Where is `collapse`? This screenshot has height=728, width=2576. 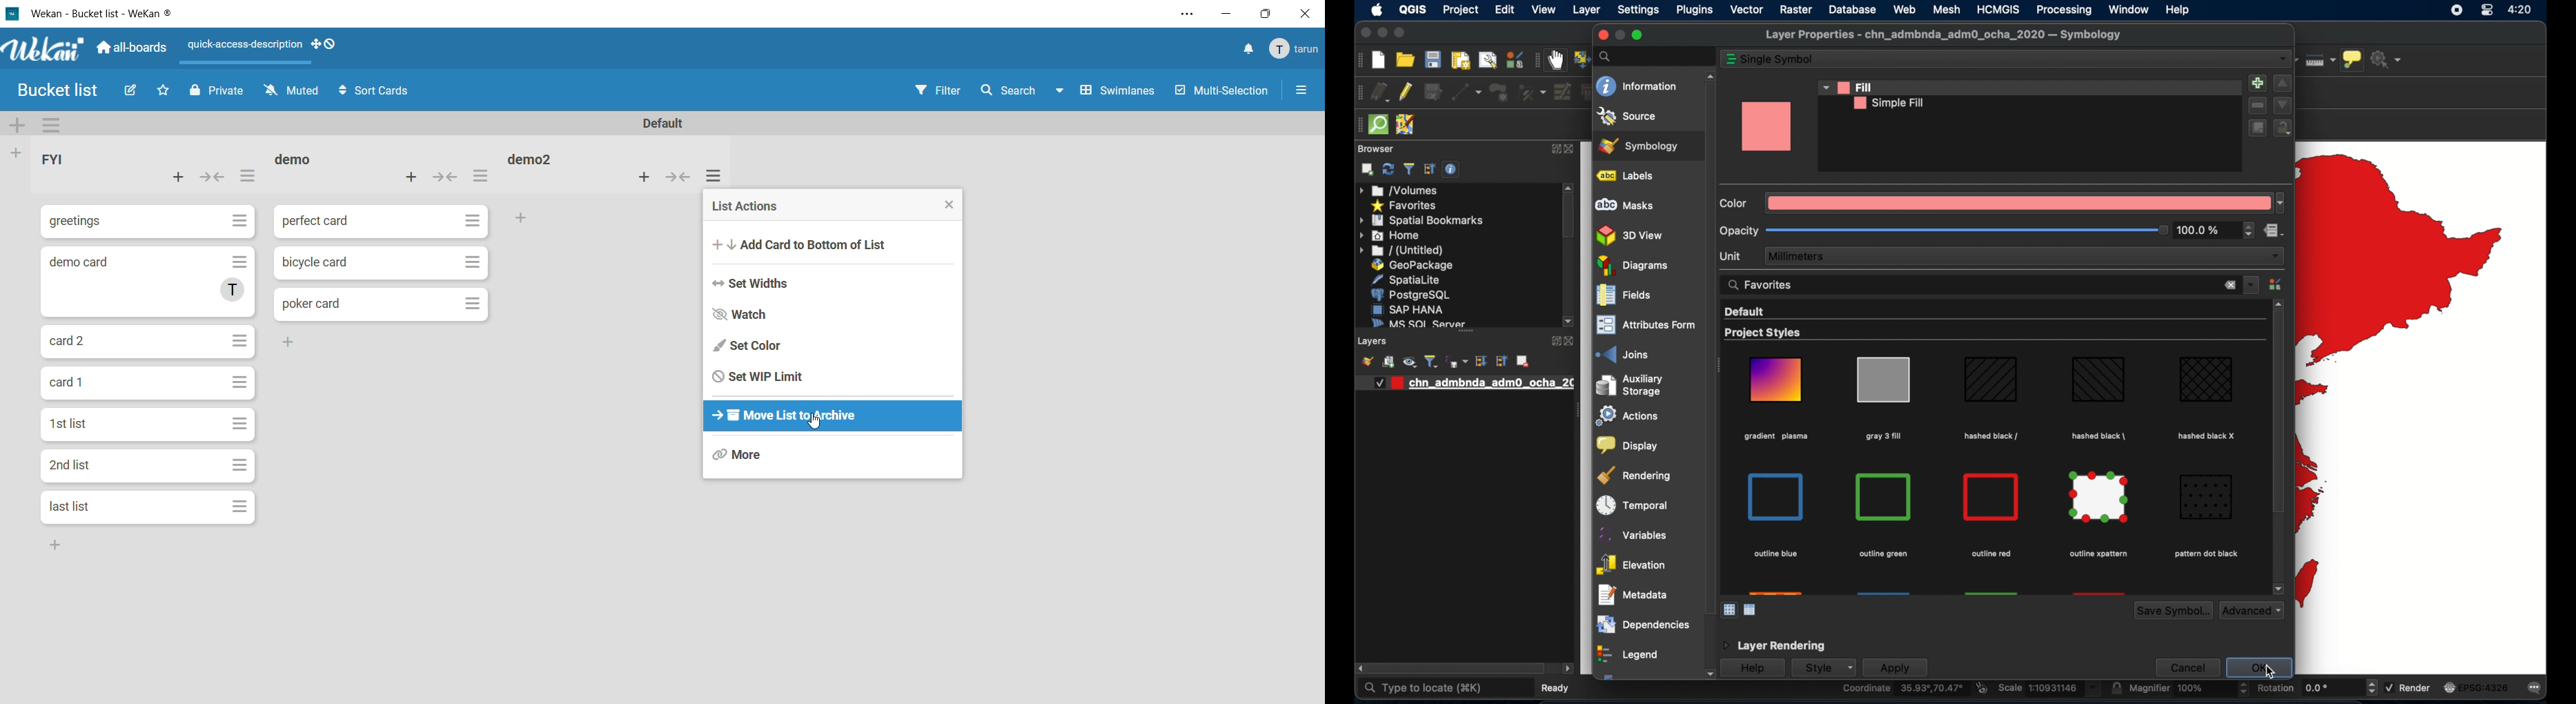 collapse is located at coordinates (1500, 361).